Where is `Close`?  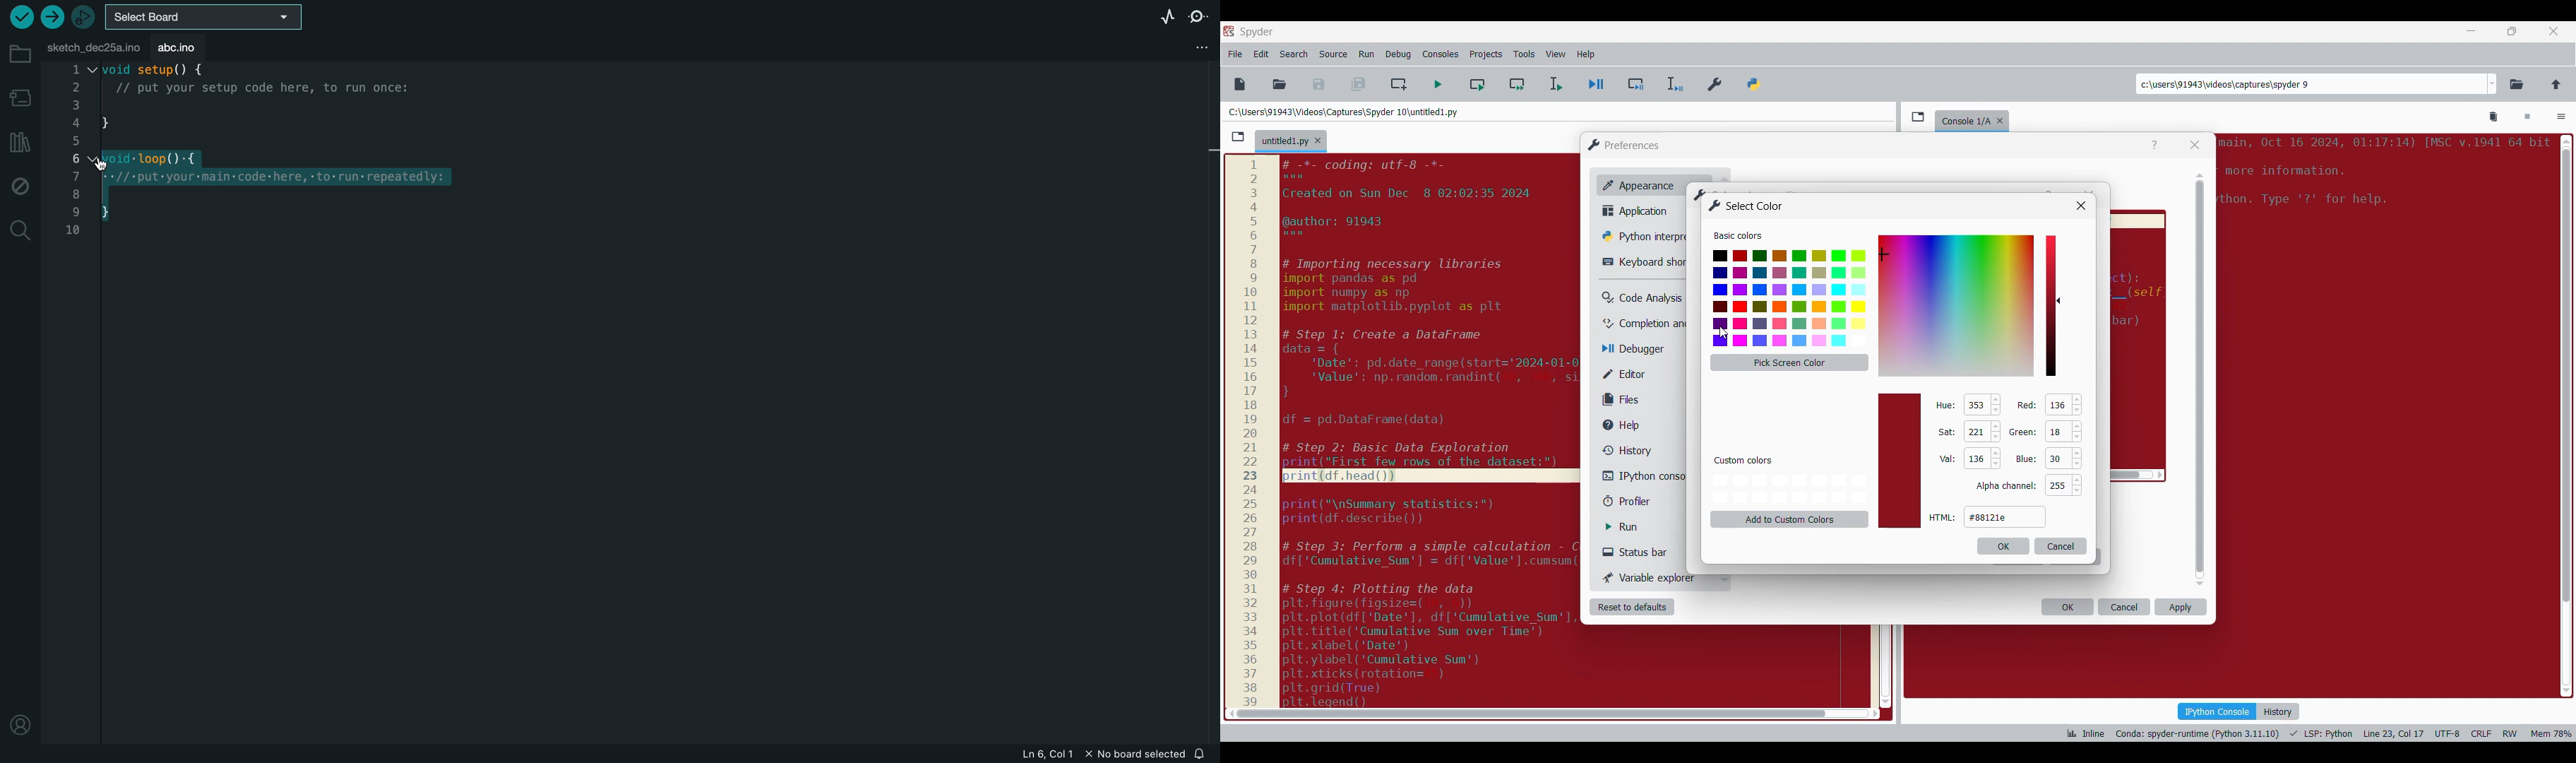 Close is located at coordinates (2195, 145).